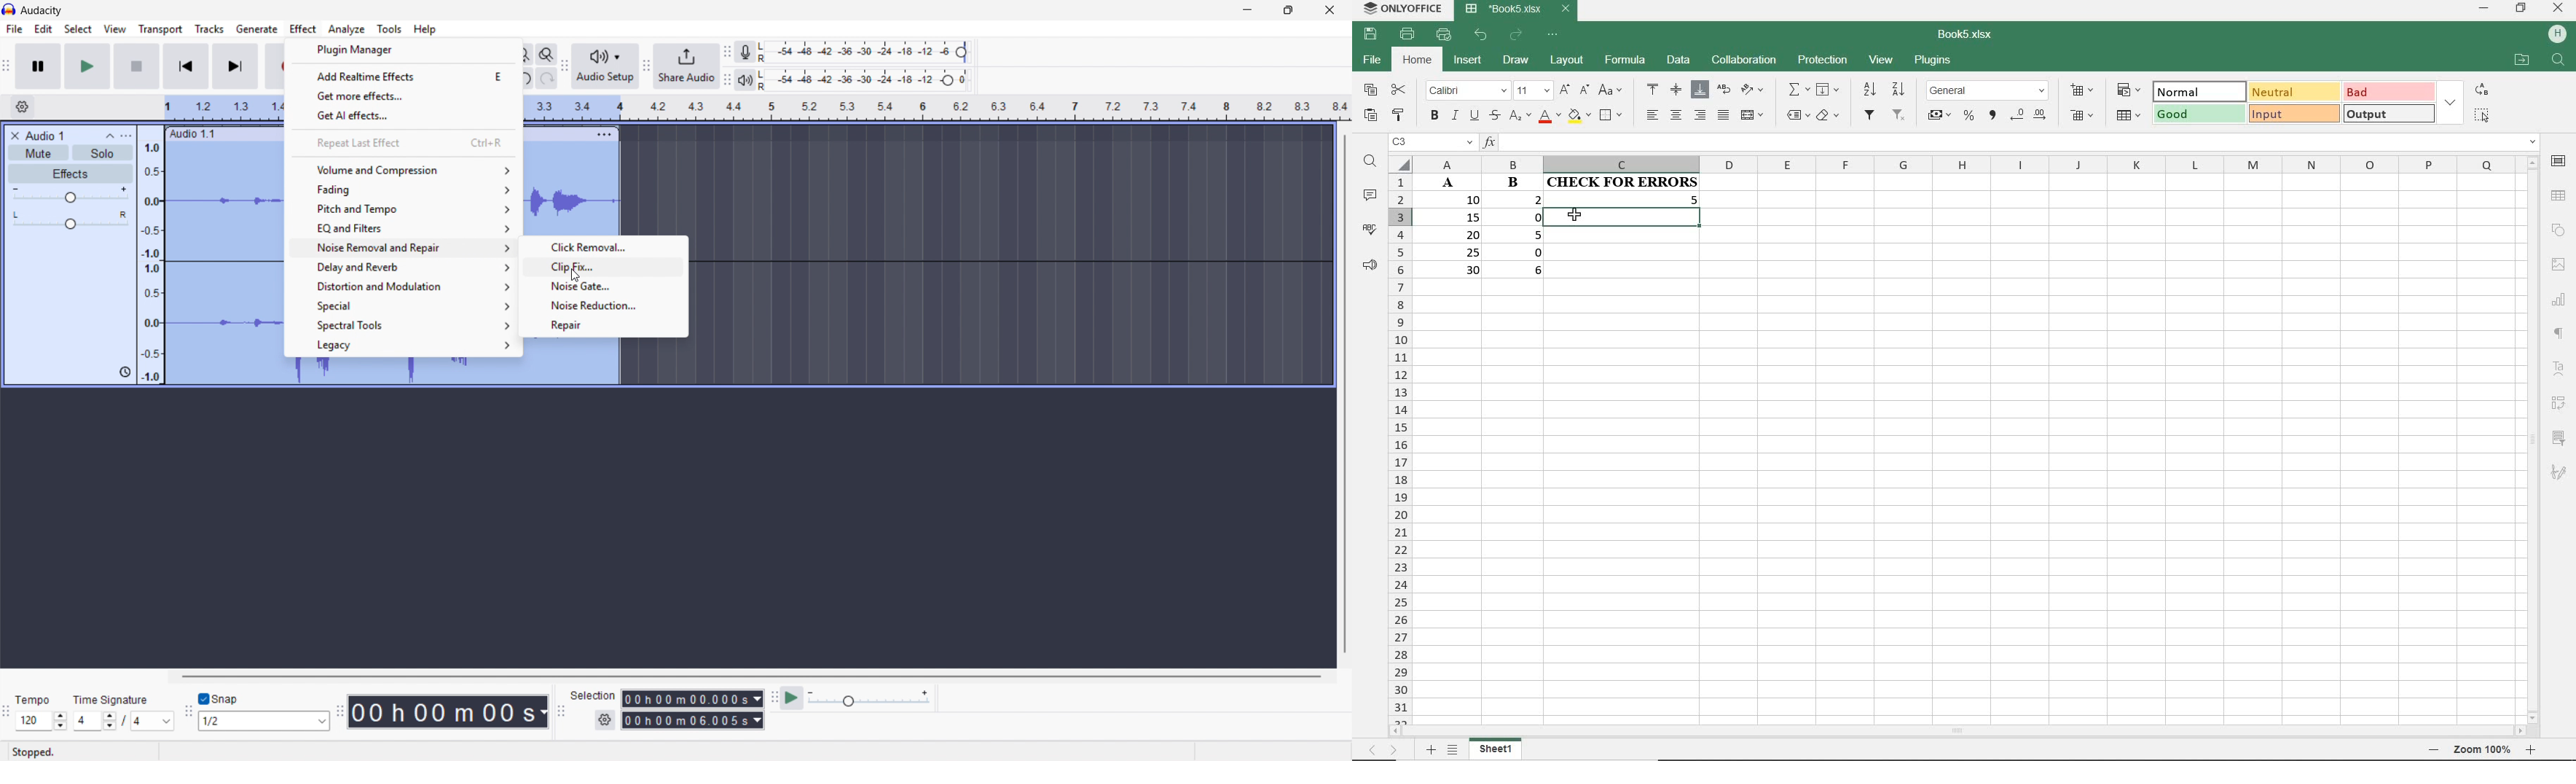 Image resolution: width=2576 pixels, height=784 pixels. Describe the element at coordinates (2557, 404) in the screenshot. I see `PIVOT TABLE` at that location.